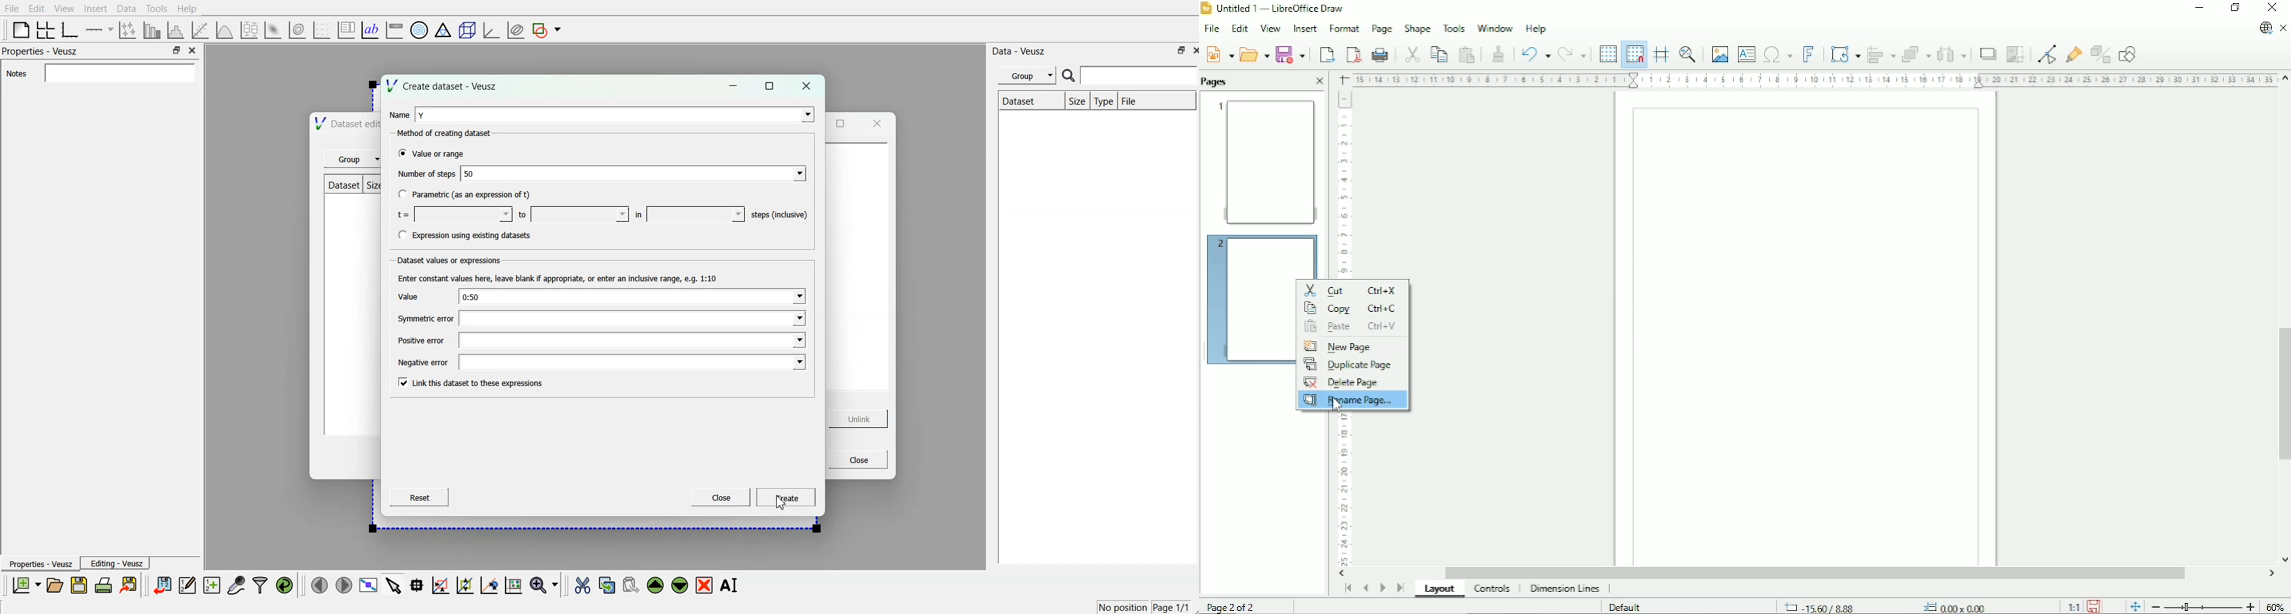  Describe the element at coordinates (28, 585) in the screenshot. I see `new document` at that location.